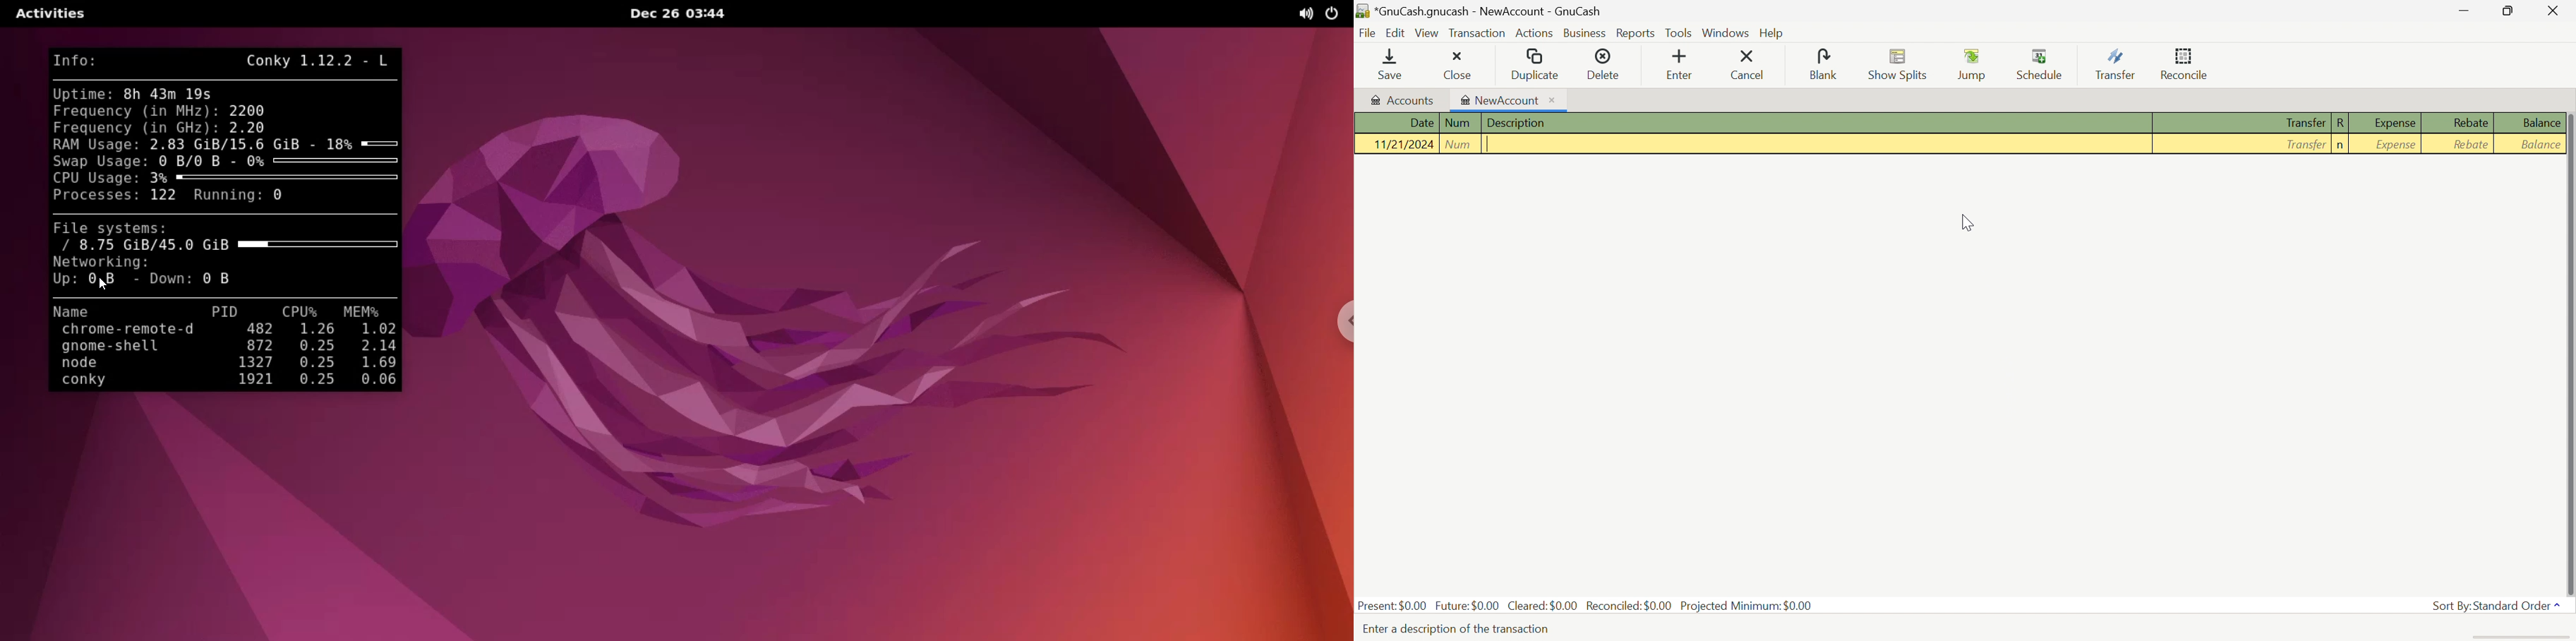 This screenshot has height=644, width=2576. What do you see at coordinates (1966, 224) in the screenshot?
I see `Cursor` at bounding box center [1966, 224].